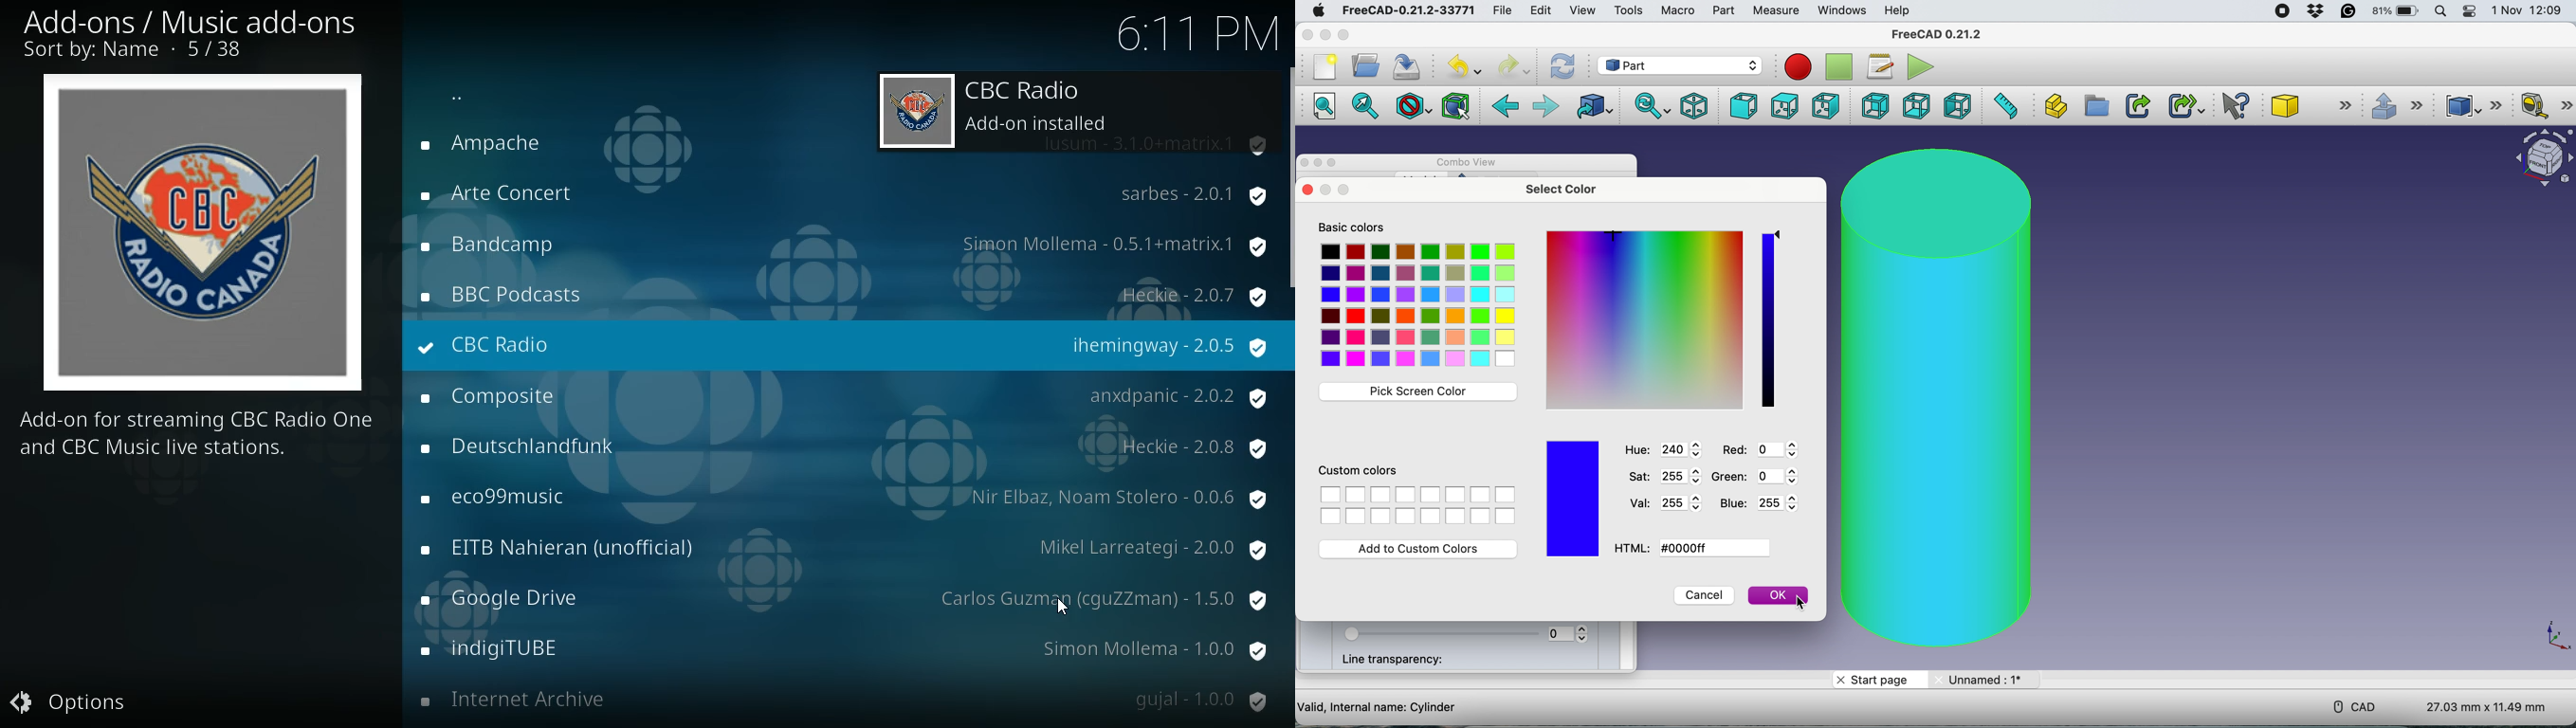  What do you see at coordinates (1377, 708) in the screenshot?
I see `cylinder details` at bounding box center [1377, 708].